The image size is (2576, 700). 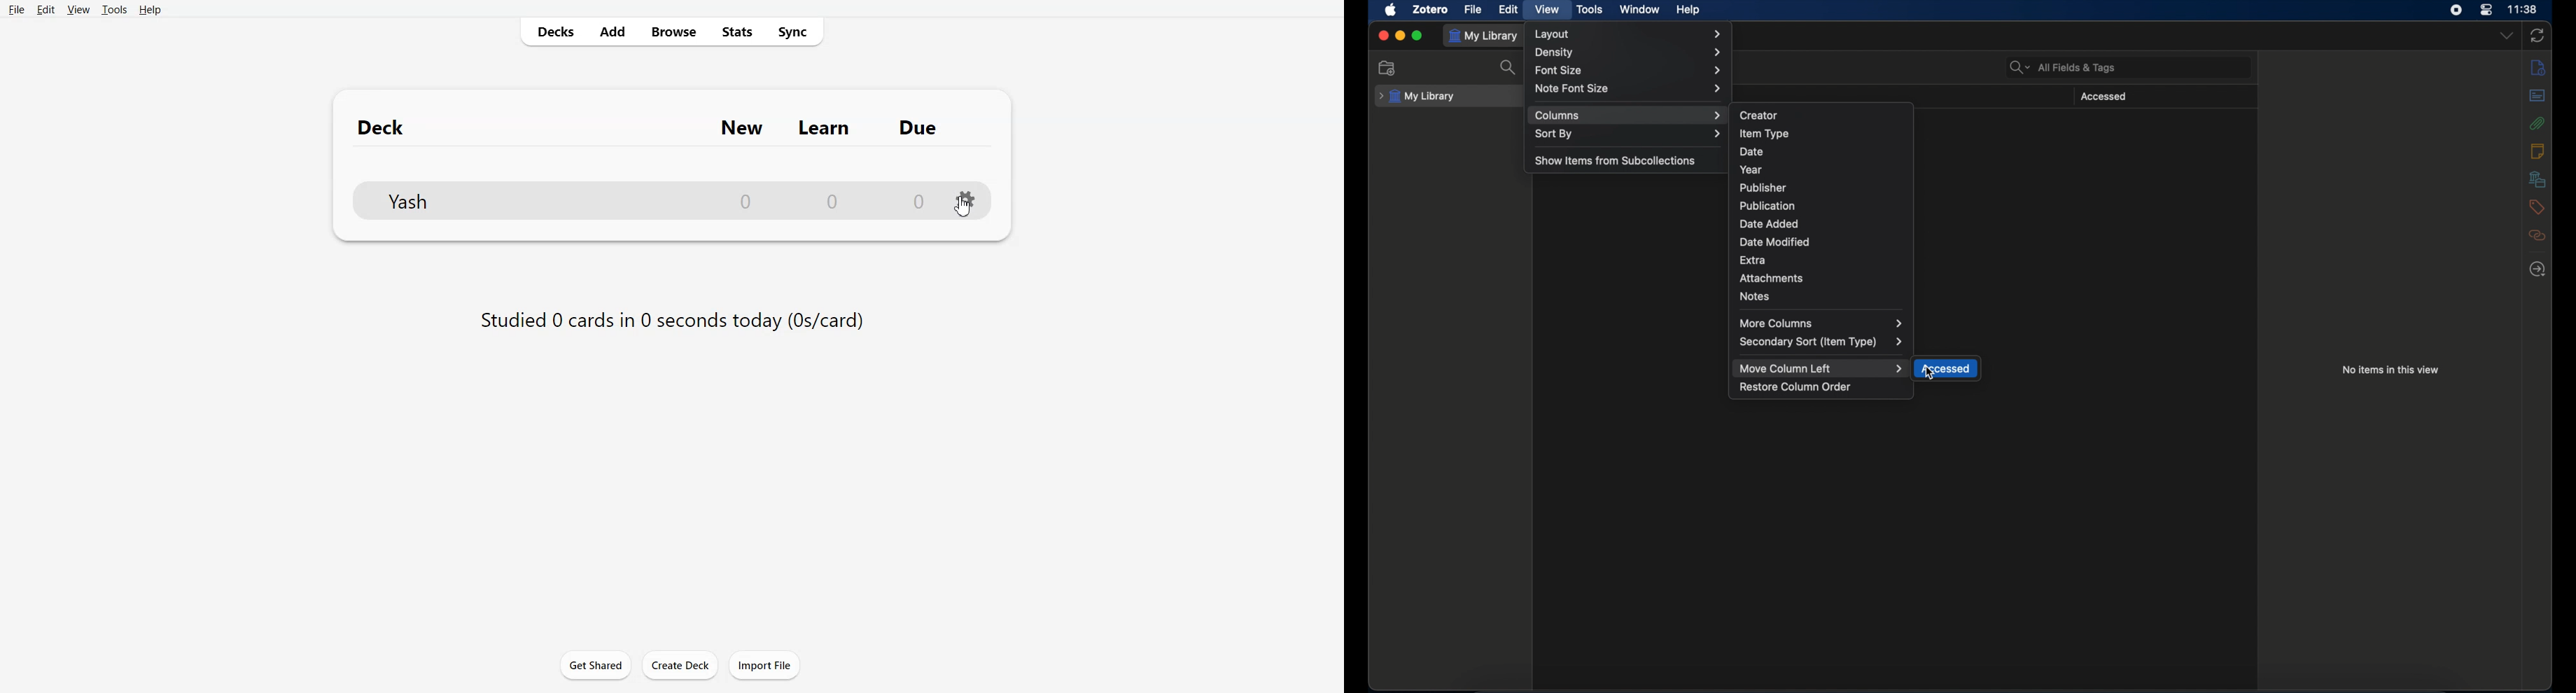 I want to click on my library, so click(x=1417, y=96).